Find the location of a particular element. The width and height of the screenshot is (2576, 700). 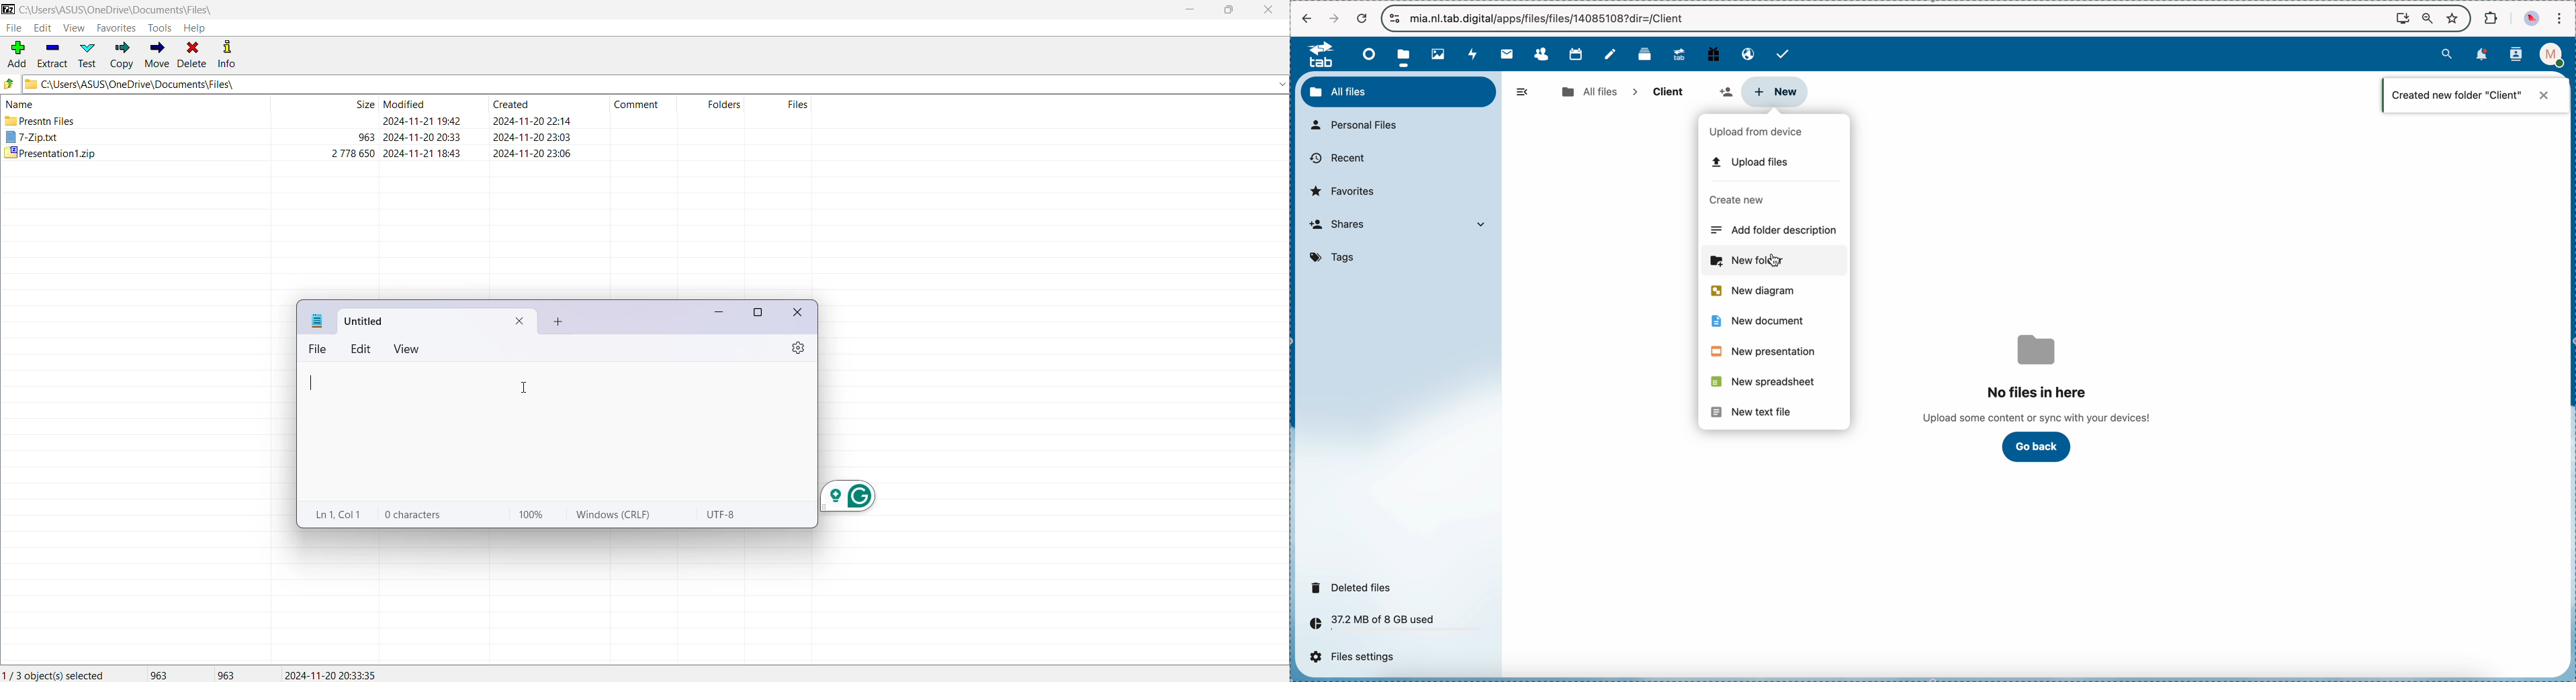

Restore Down is located at coordinates (1230, 10).